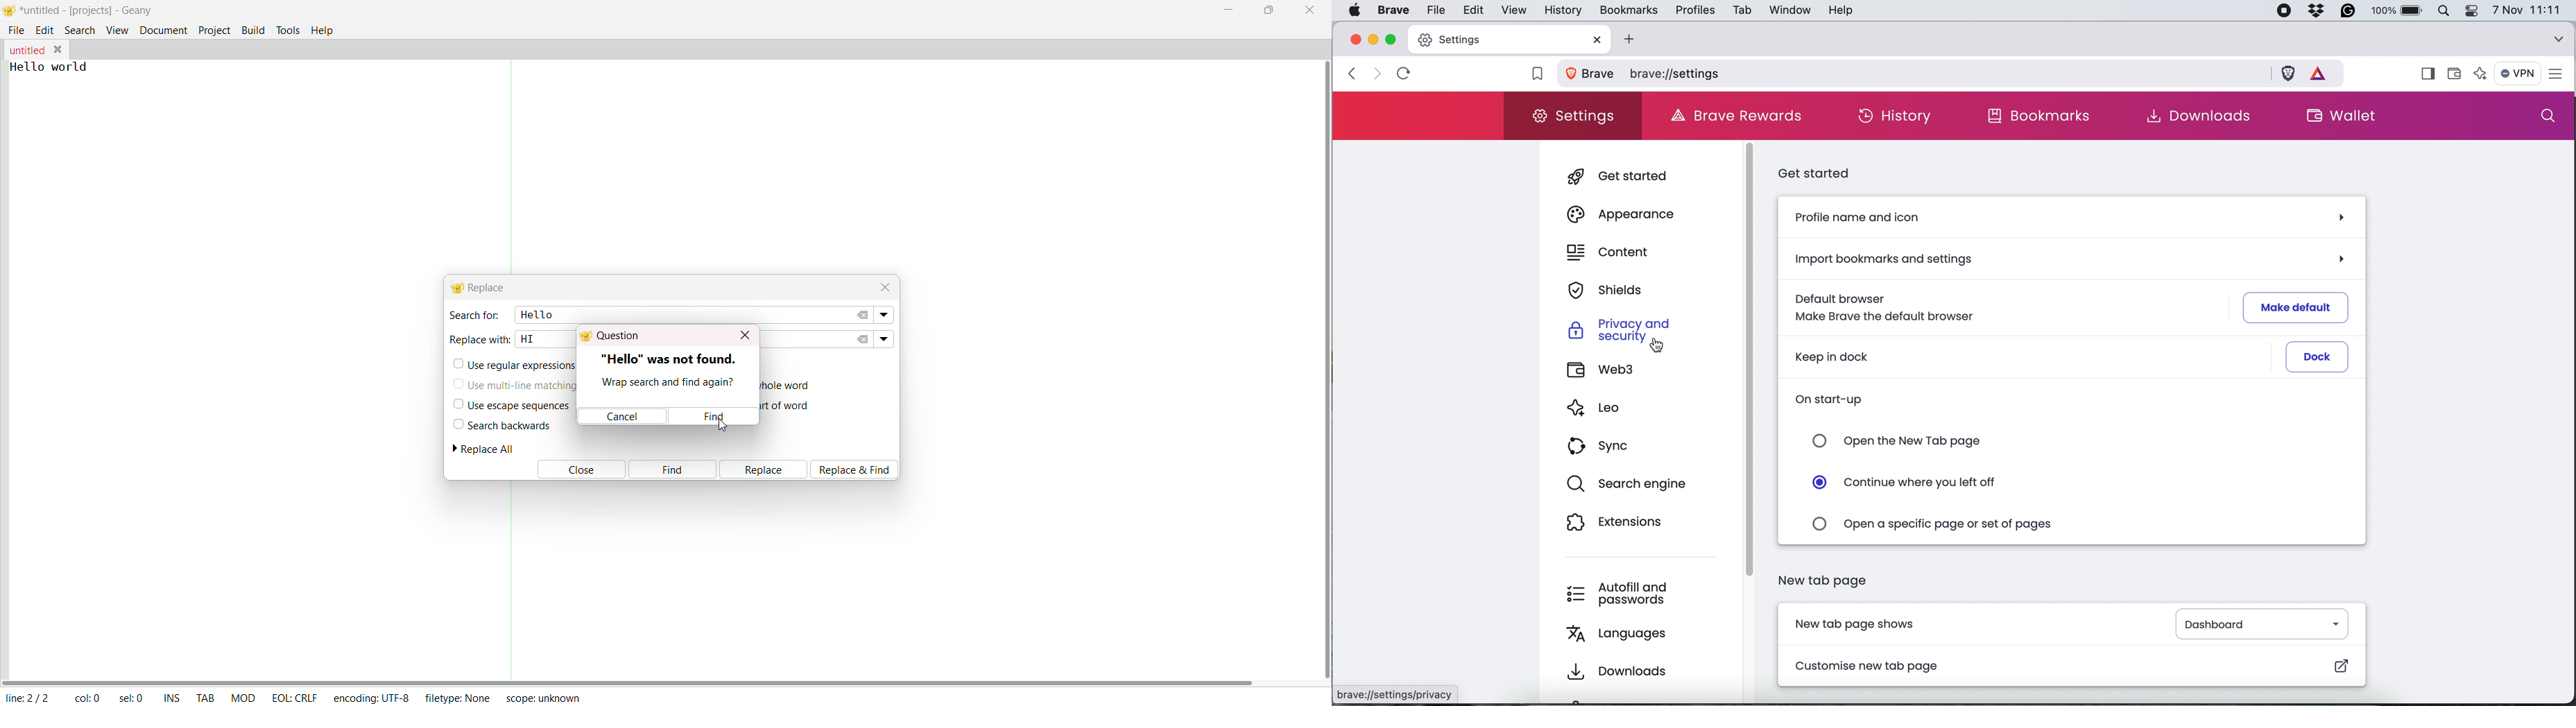 This screenshot has height=728, width=2576. What do you see at coordinates (1354, 39) in the screenshot?
I see `close` at bounding box center [1354, 39].